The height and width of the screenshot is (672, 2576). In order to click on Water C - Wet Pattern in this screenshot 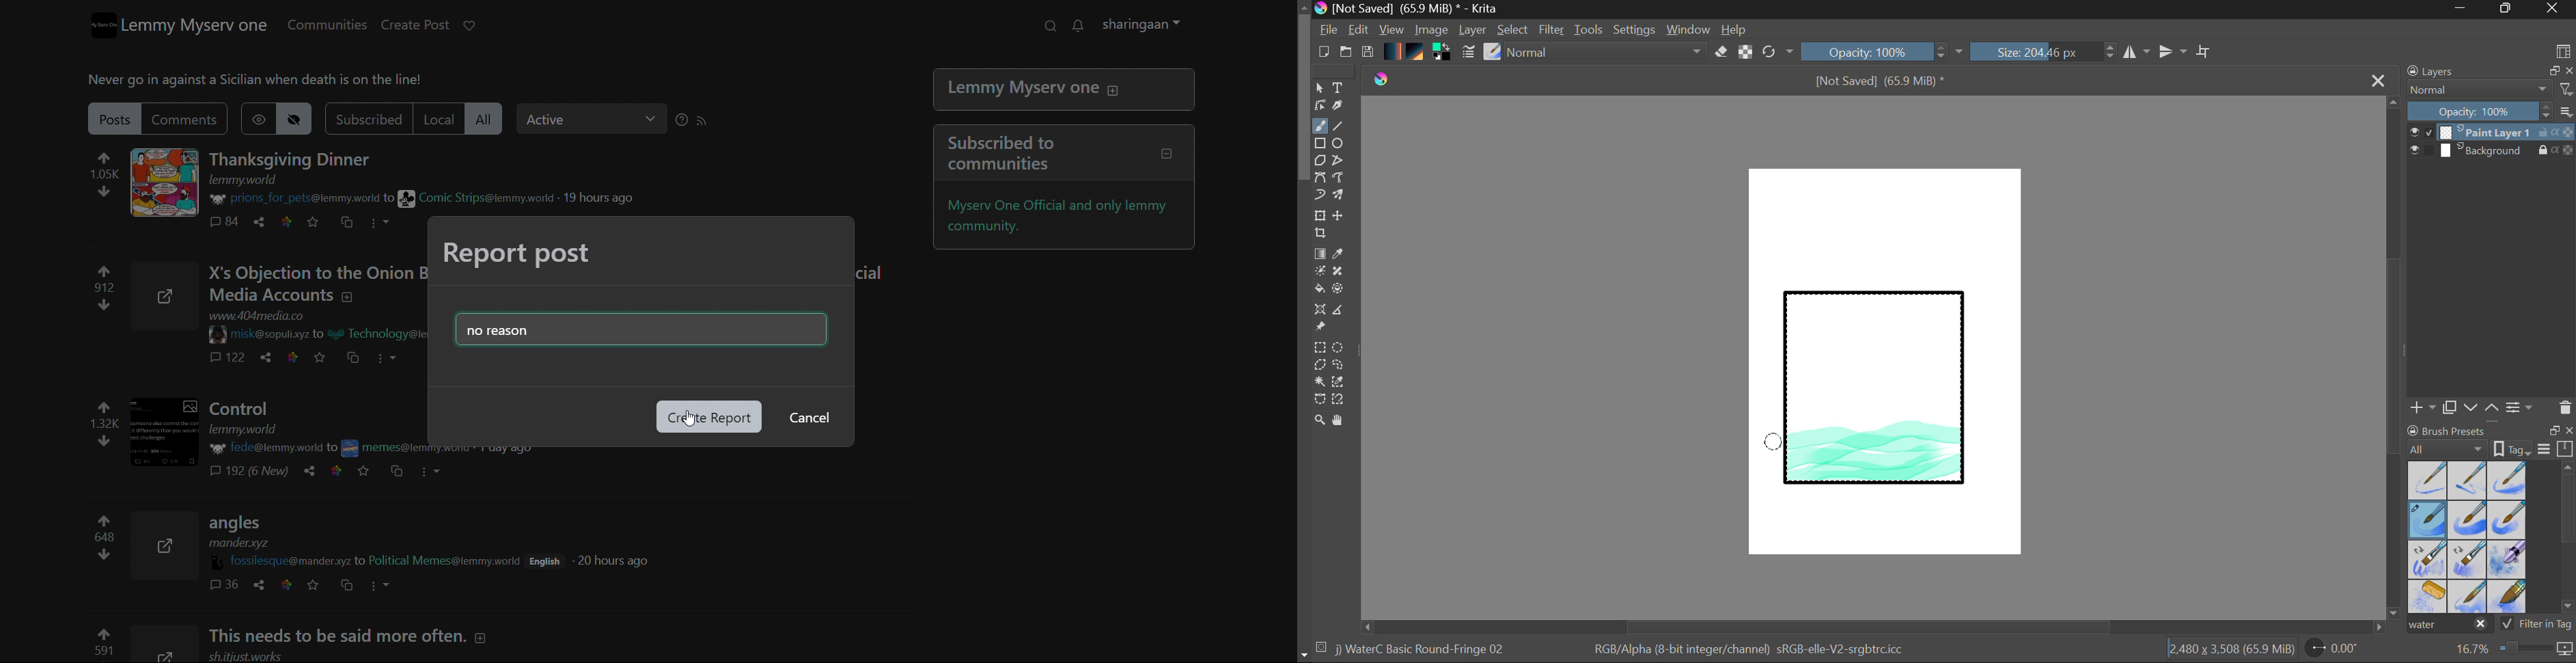, I will do `click(2506, 480)`.